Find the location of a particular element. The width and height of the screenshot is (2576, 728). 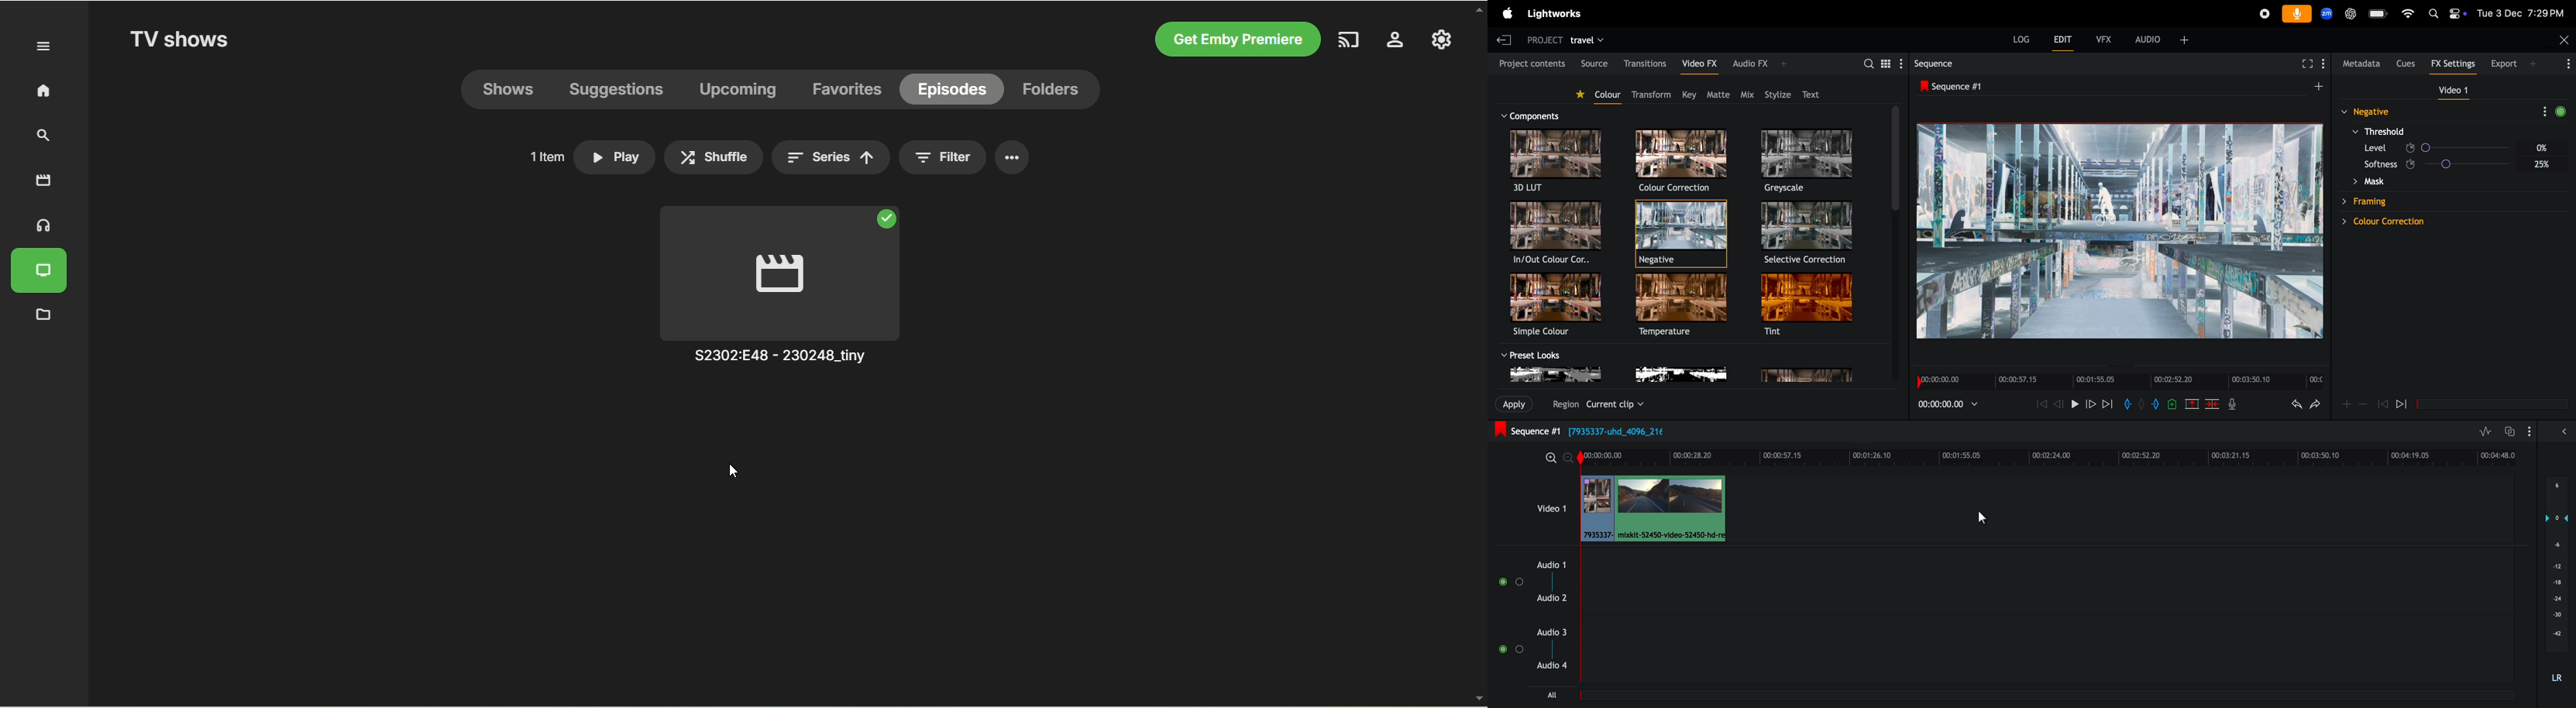

pausde is located at coordinates (2407, 405).